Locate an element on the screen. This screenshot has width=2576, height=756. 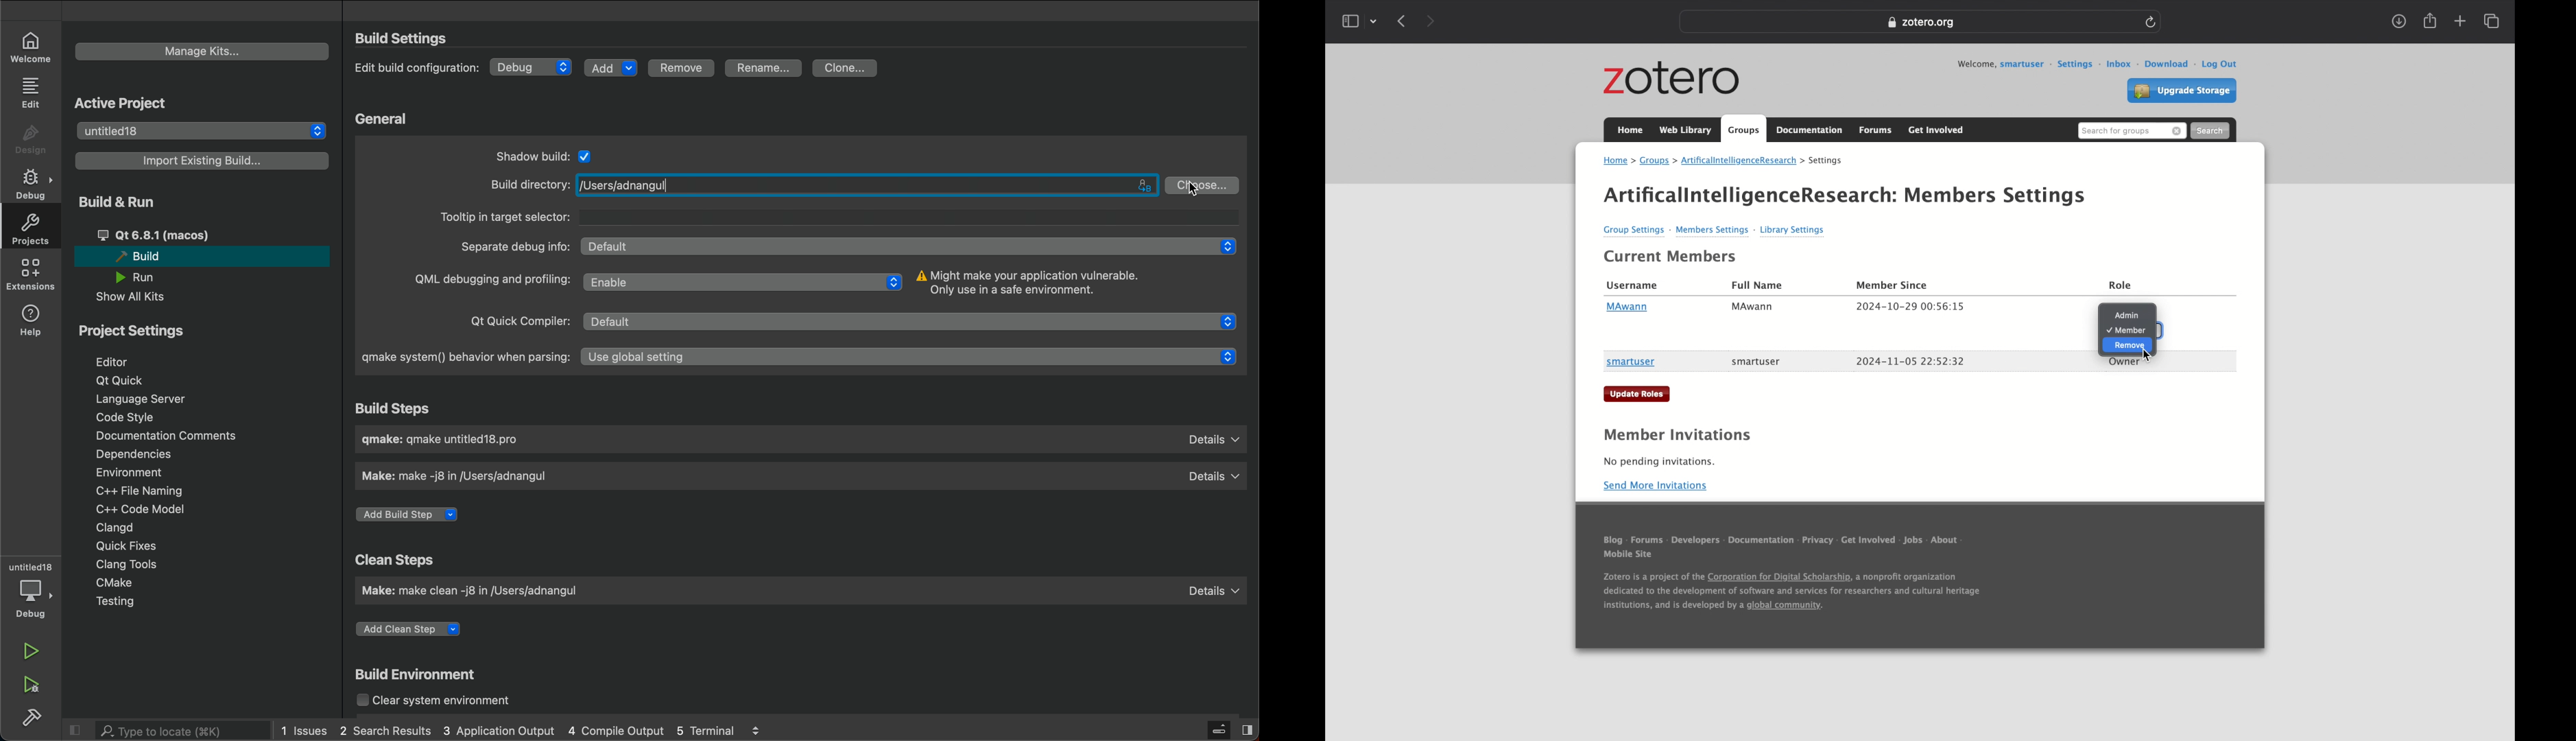
members is located at coordinates (2127, 330).